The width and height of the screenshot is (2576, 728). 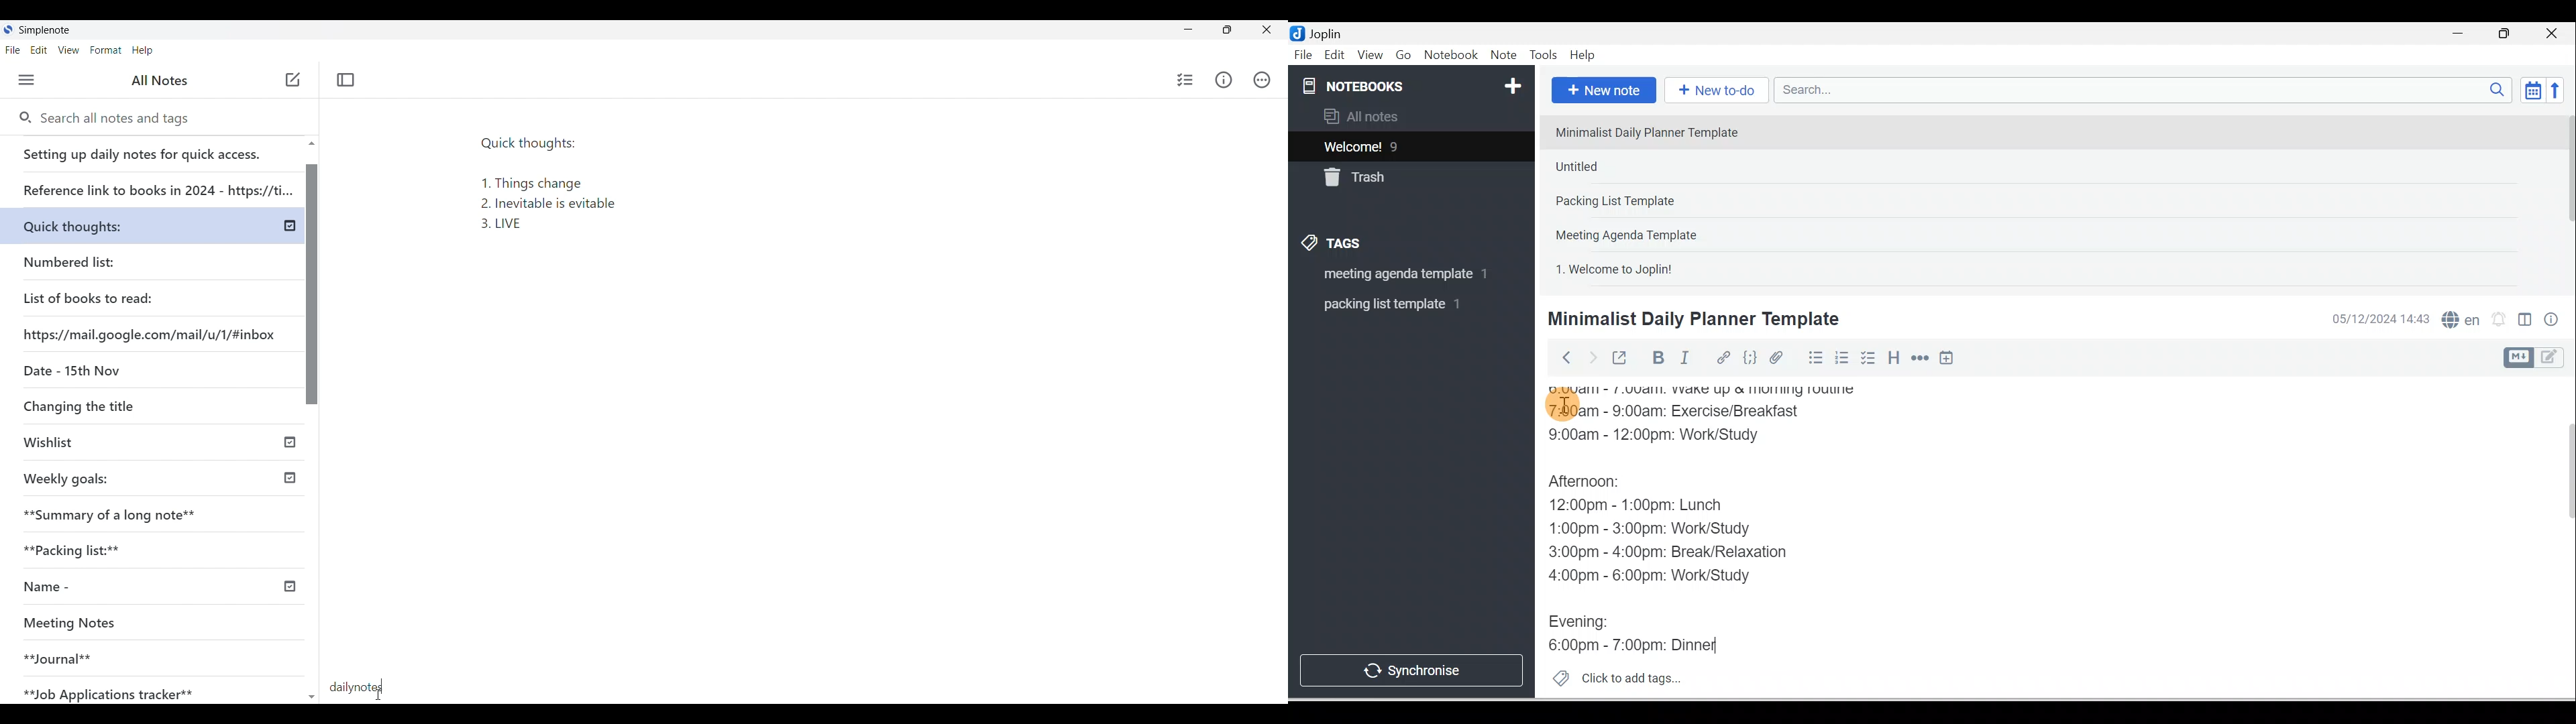 What do you see at coordinates (13, 50) in the screenshot?
I see `File menu` at bounding box center [13, 50].